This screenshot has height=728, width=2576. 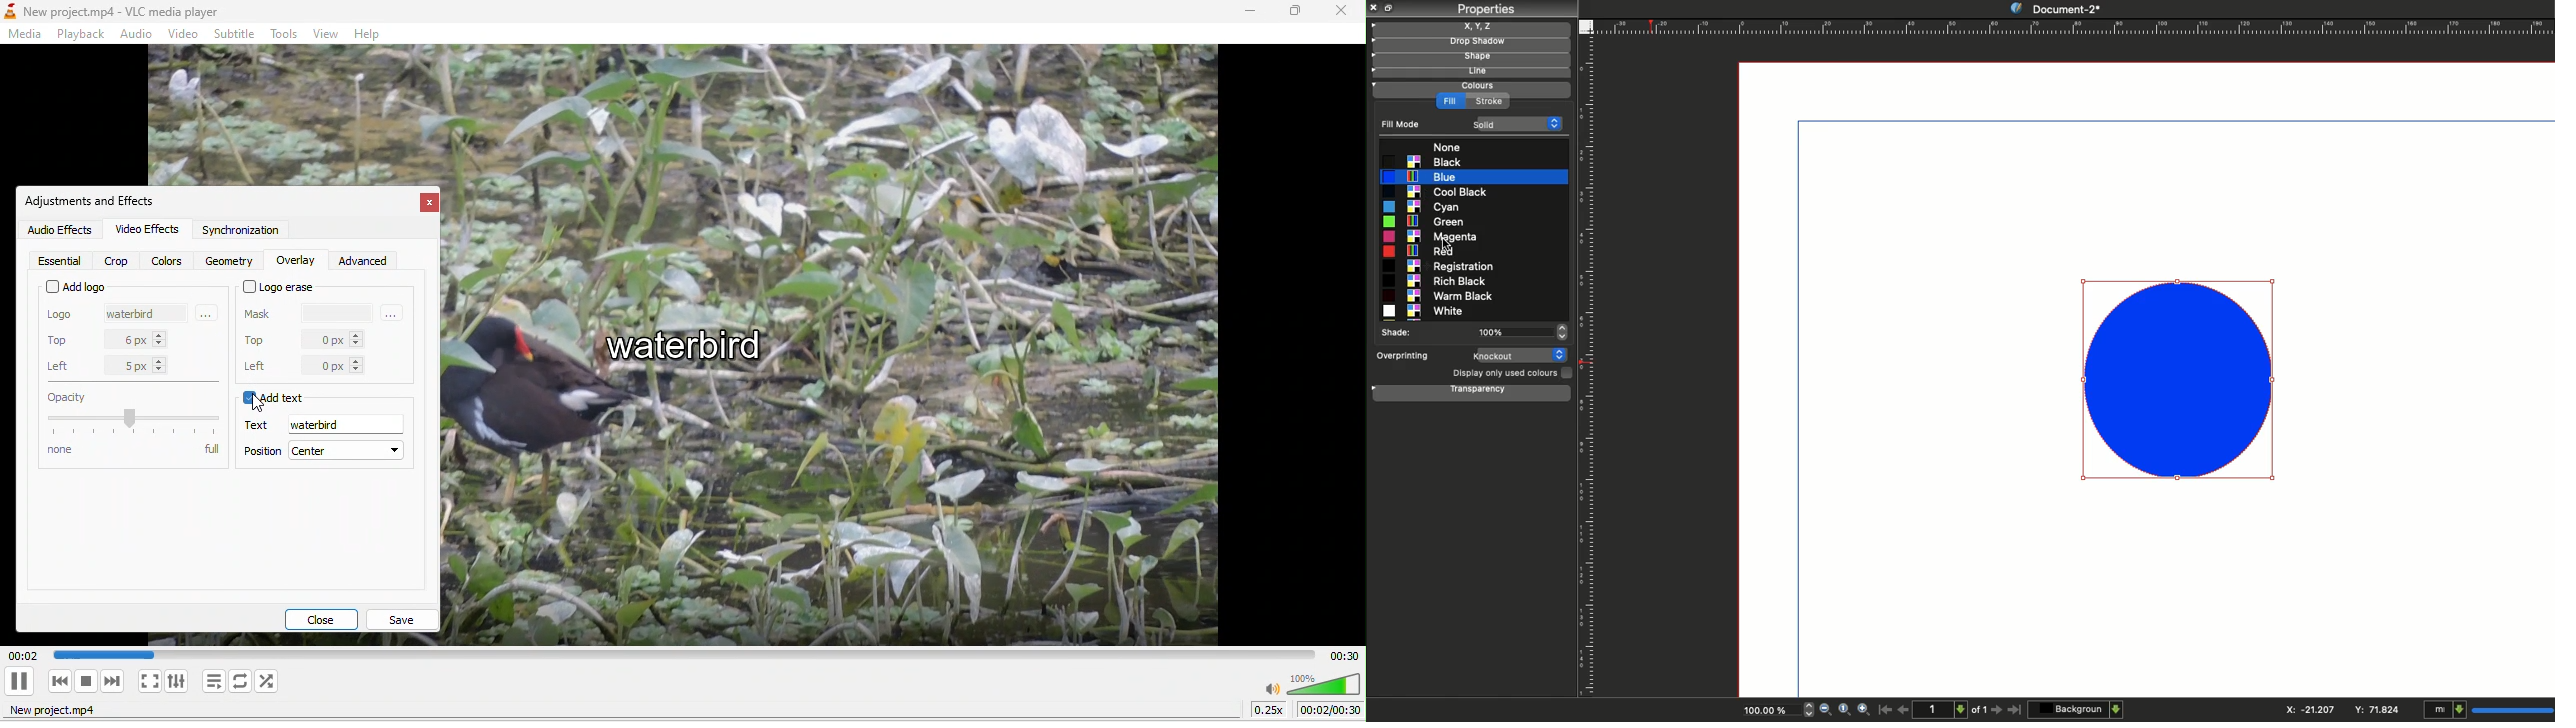 What do you see at coordinates (1825, 710) in the screenshot?
I see `Zoom out` at bounding box center [1825, 710].